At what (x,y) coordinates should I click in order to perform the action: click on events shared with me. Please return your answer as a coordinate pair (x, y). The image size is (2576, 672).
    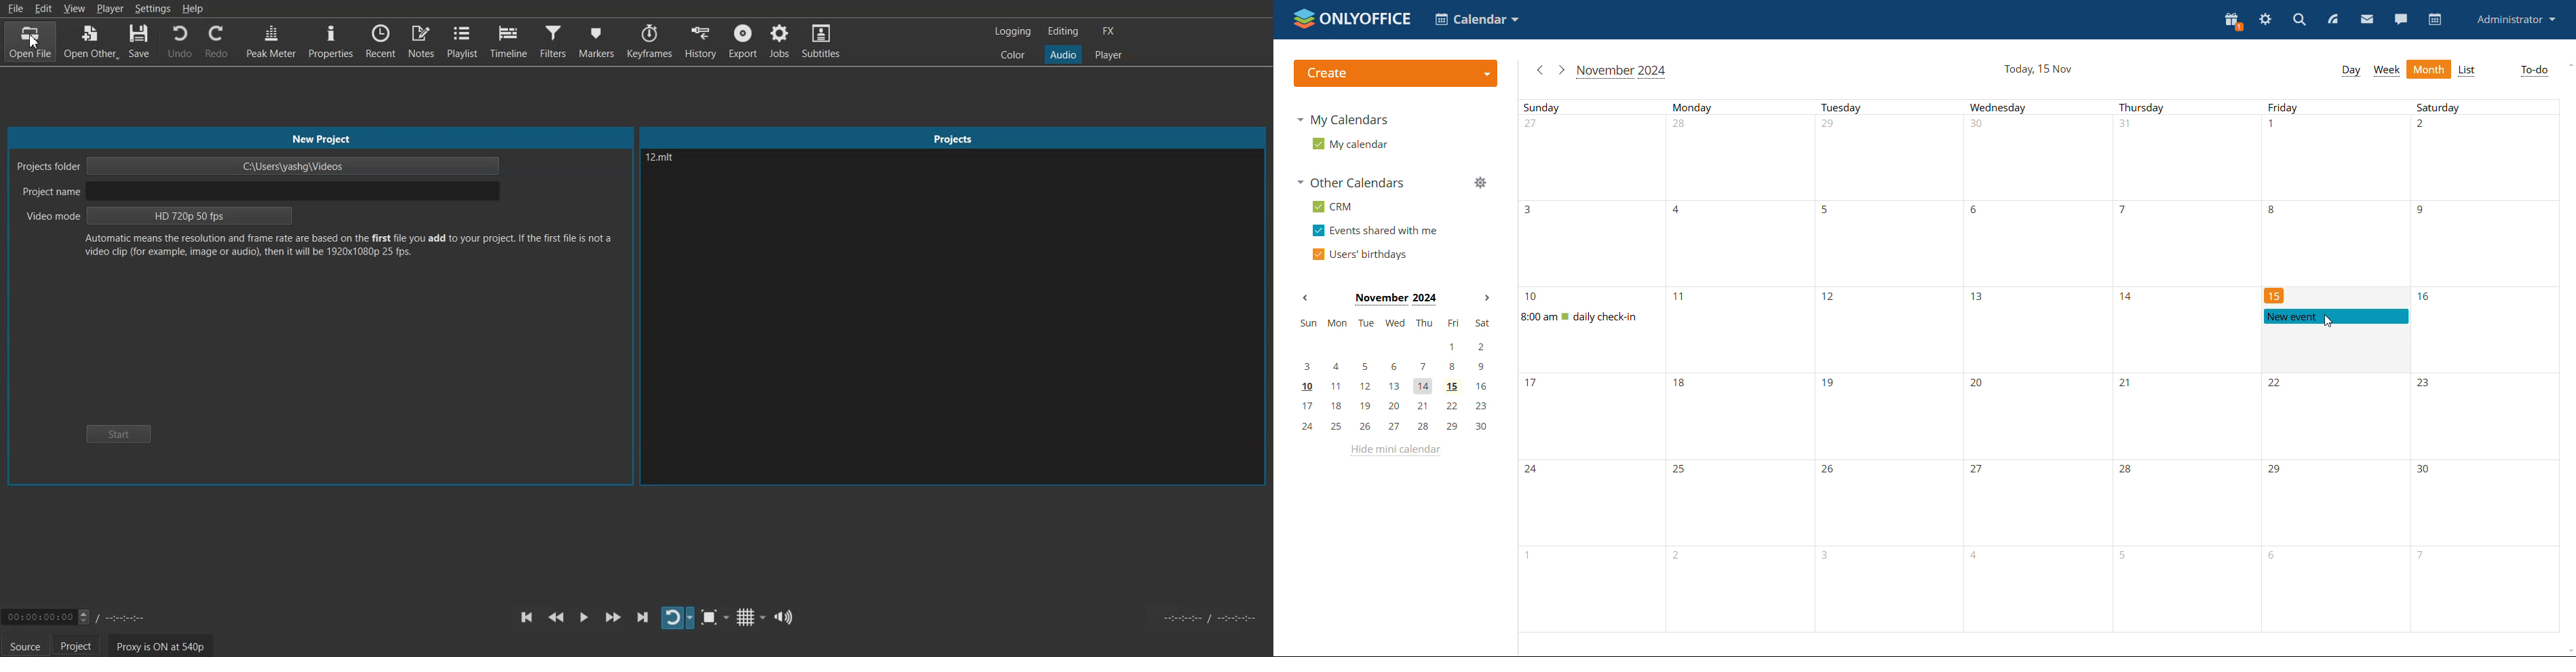
    Looking at the image, I should click on (1374, 230).